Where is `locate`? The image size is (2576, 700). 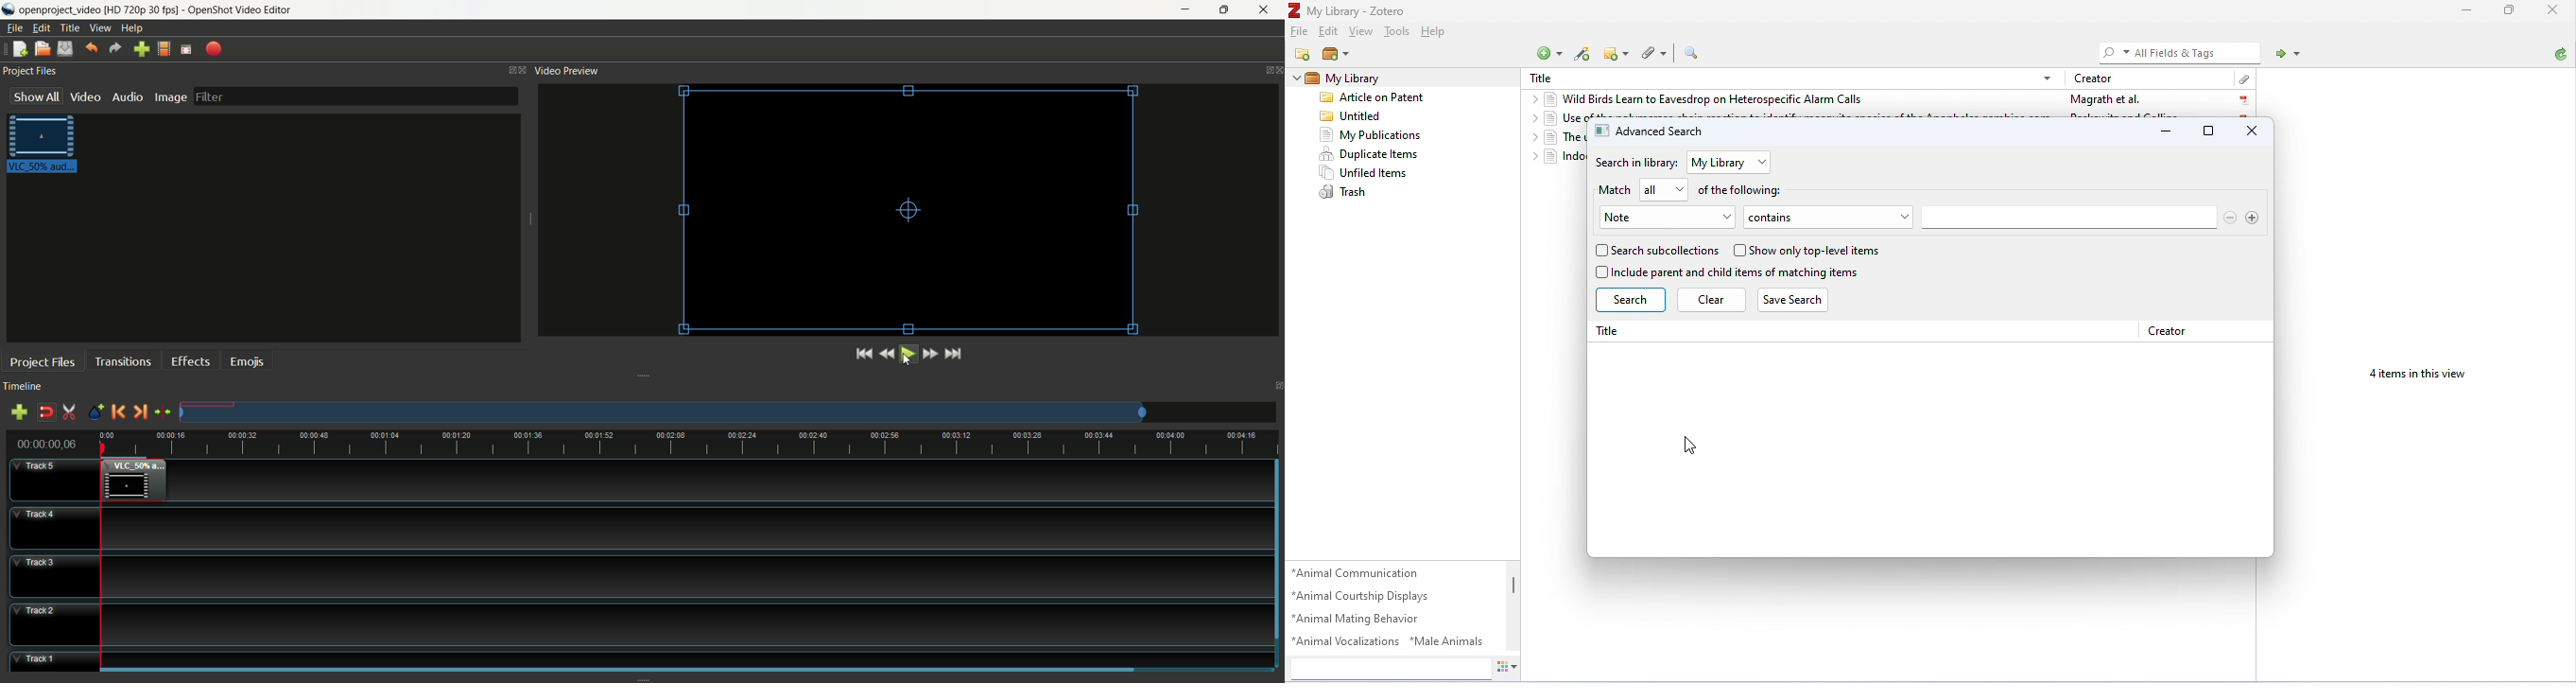
locate is located at coordinates (2290, 55).